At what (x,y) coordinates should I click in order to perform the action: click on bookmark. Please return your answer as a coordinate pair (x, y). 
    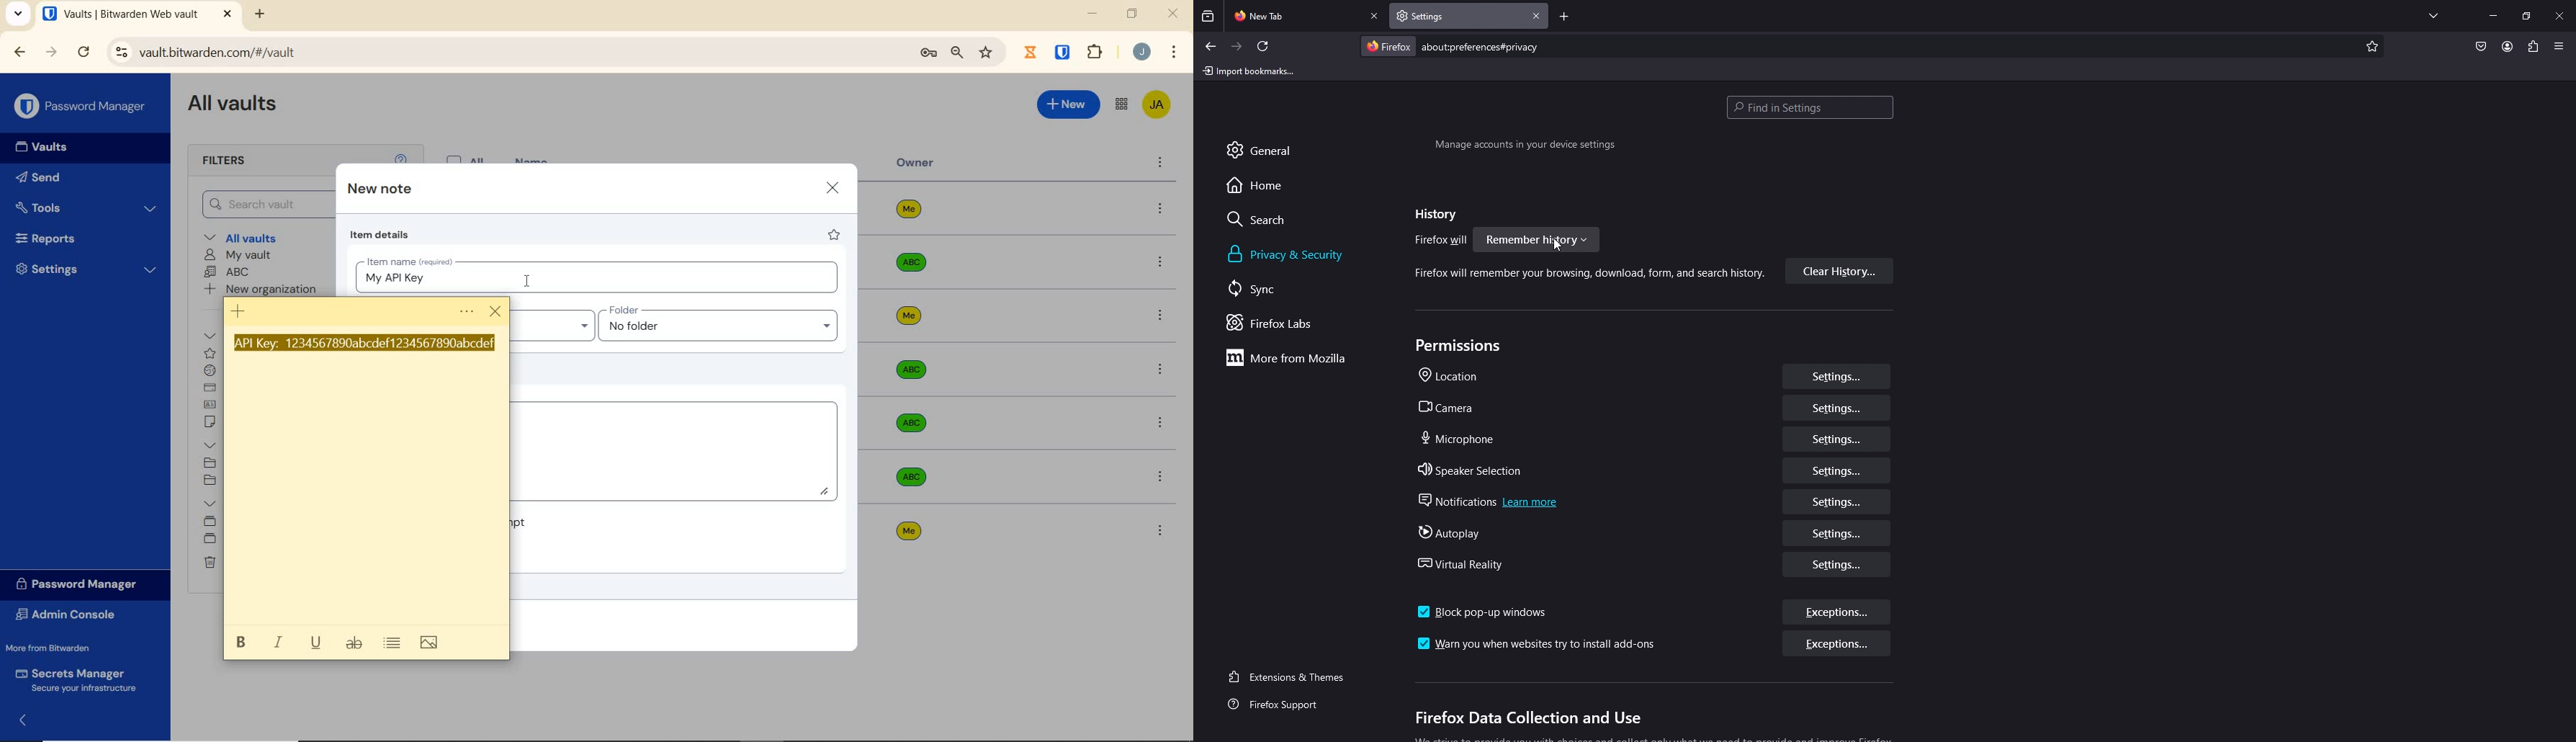
    Looking at the image, I should click on (986, 53).